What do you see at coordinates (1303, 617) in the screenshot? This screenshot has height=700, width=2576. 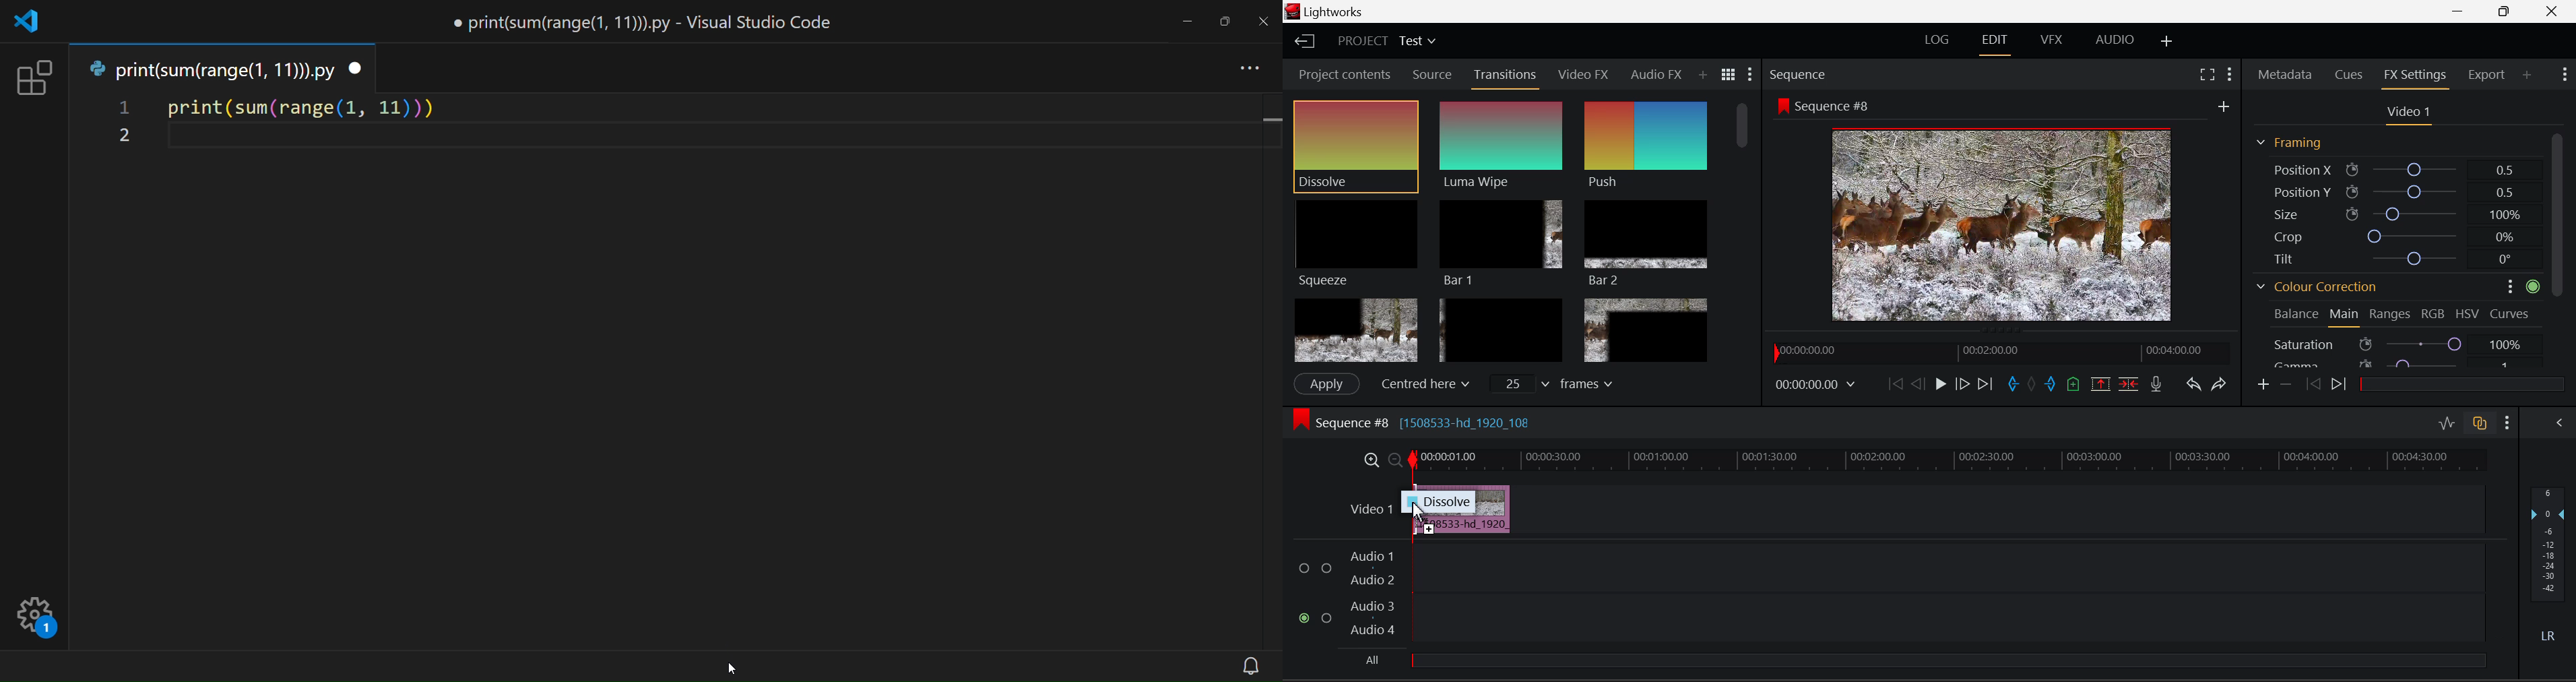 I see `Audio Input Checkbox` at bounding box center [1303, 617].